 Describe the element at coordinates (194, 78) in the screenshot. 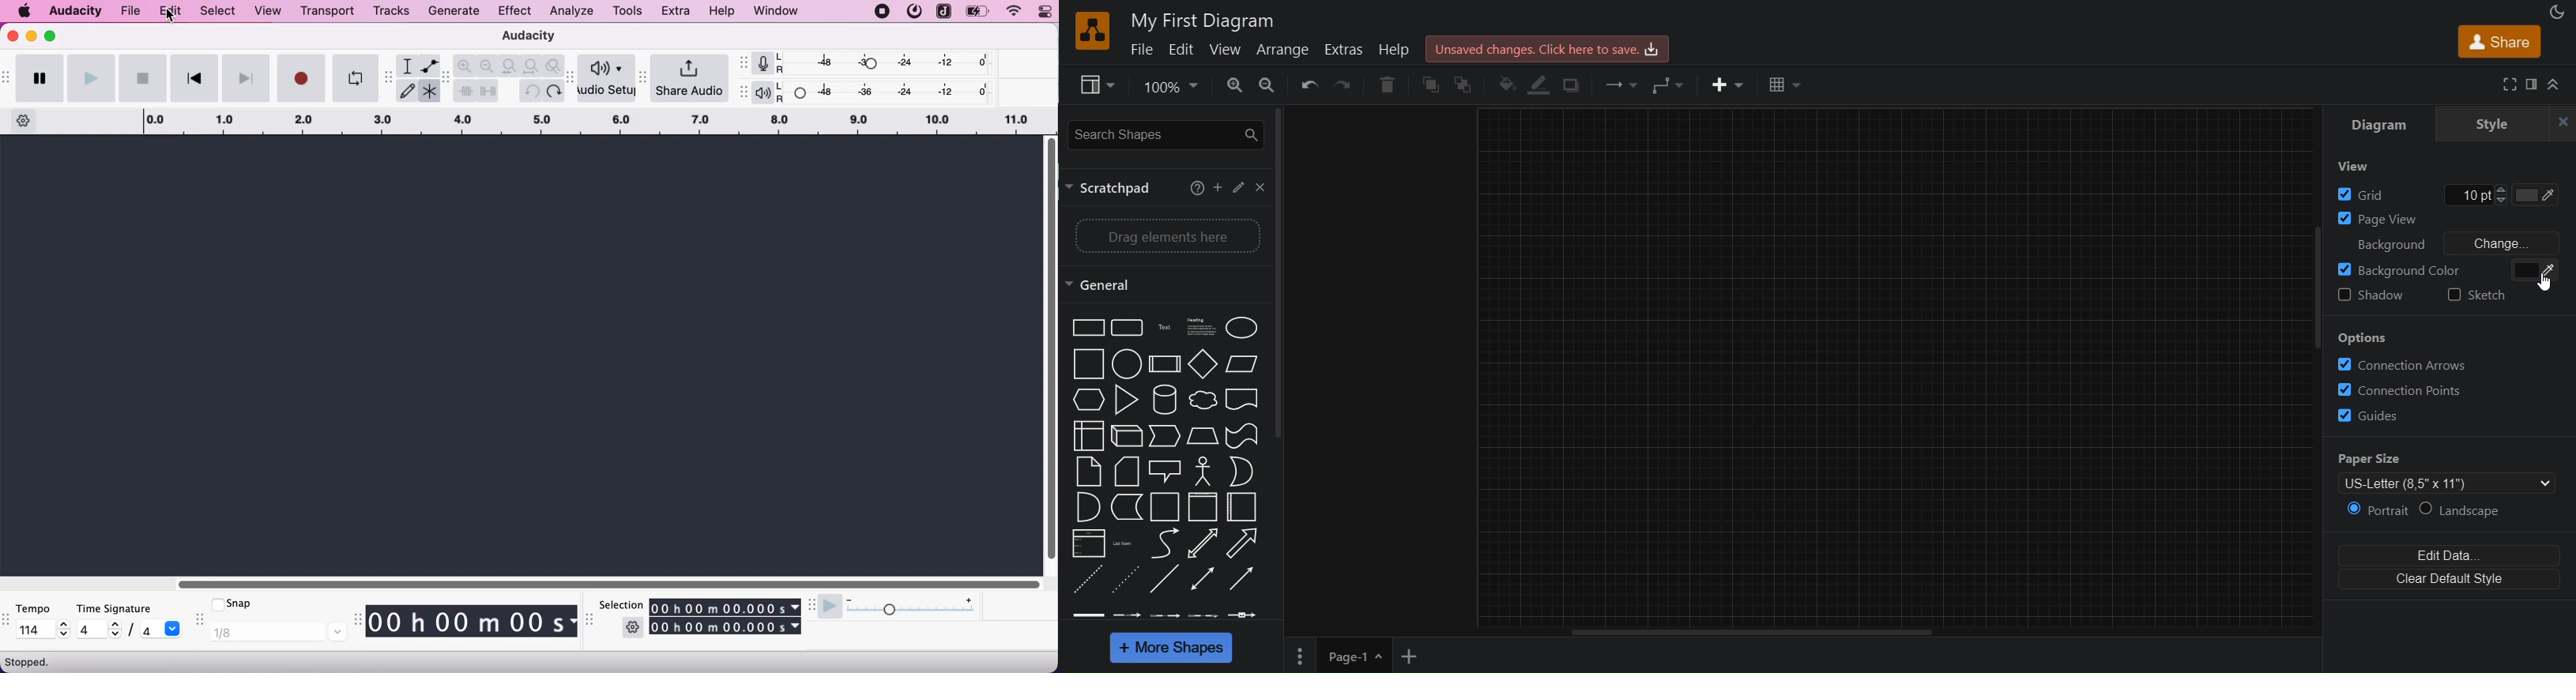

I see `skip to start` at that location.